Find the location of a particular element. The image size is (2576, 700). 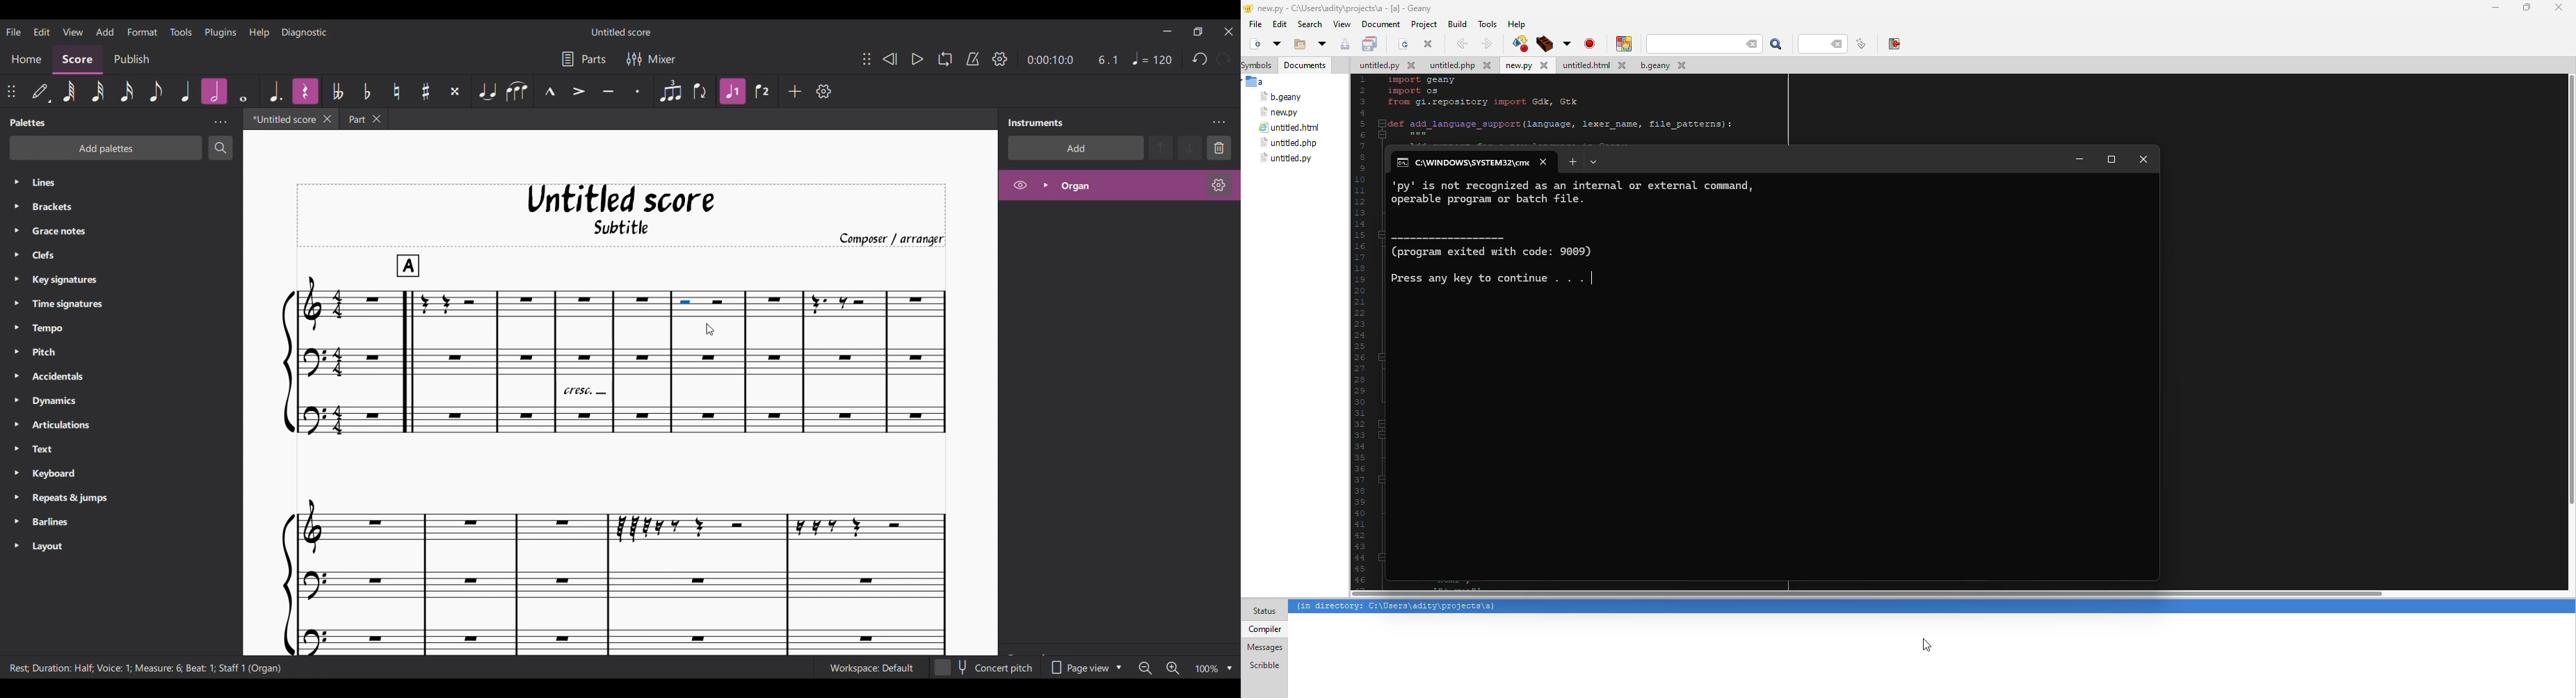

Organ instrument is located at coordinates (1128, 185).